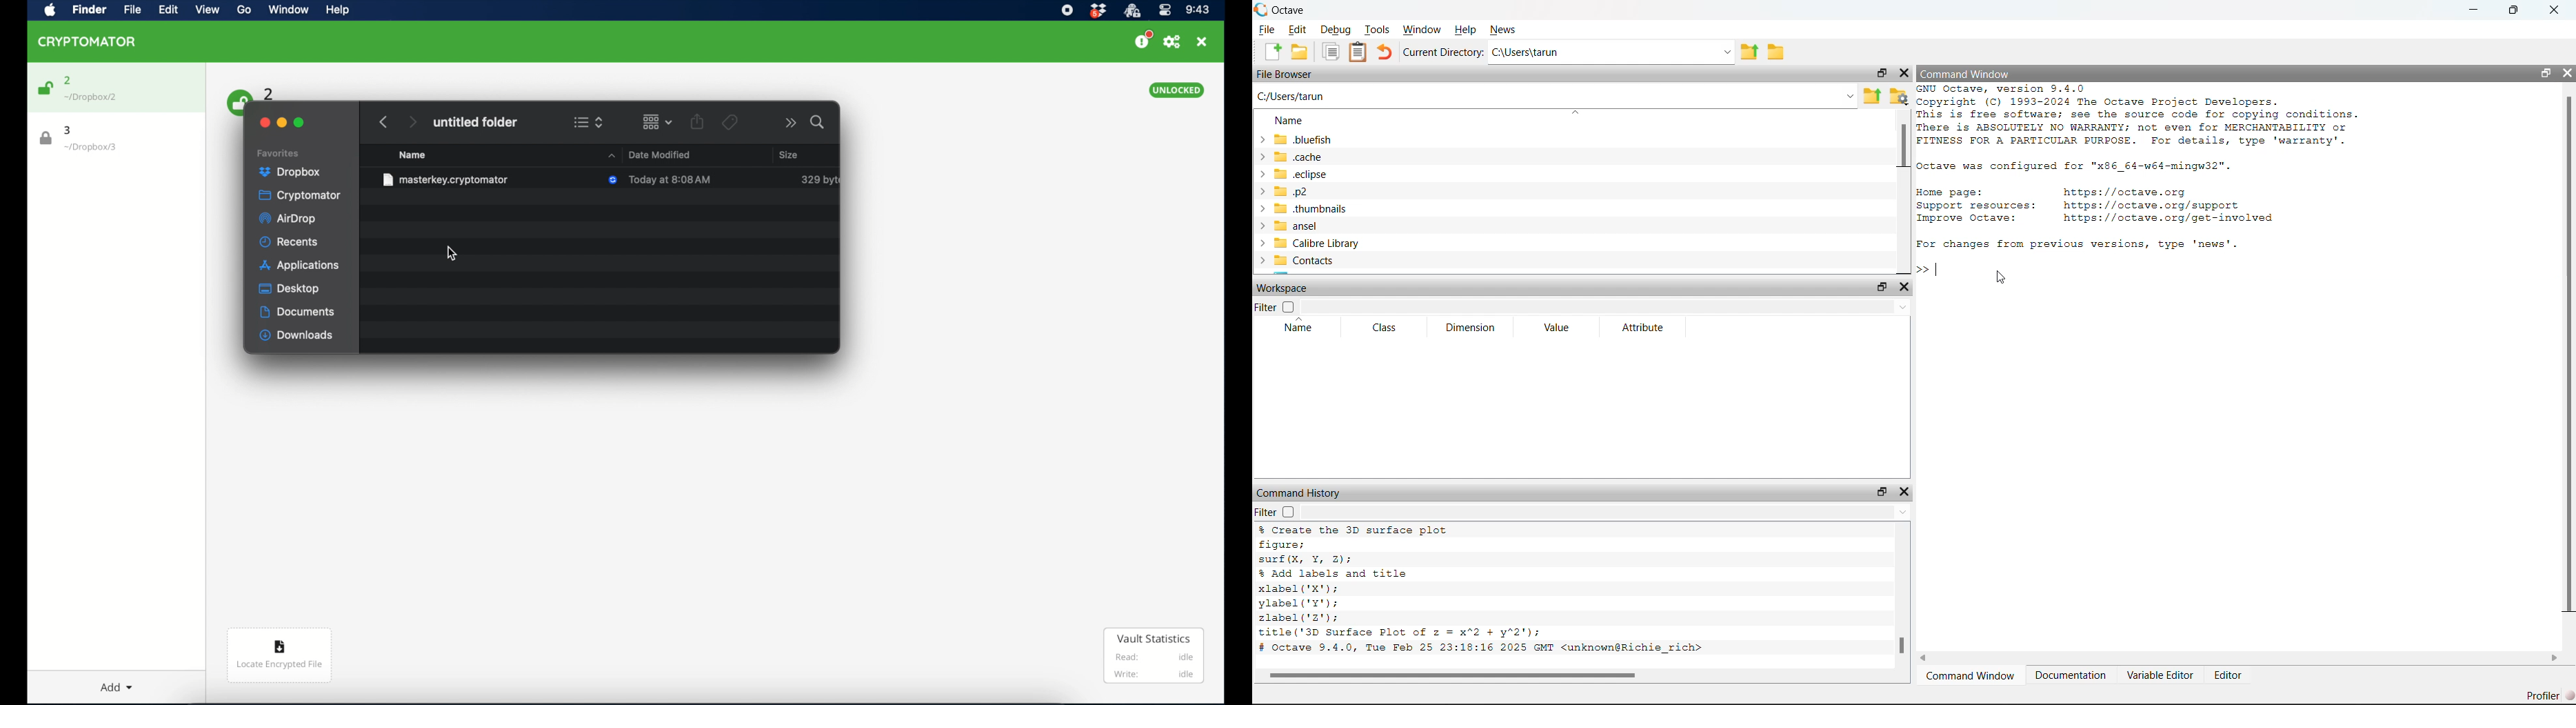  Describe the element at coordinates (1098, 11) in the screenshot. I see `dropbox icon` at that location.